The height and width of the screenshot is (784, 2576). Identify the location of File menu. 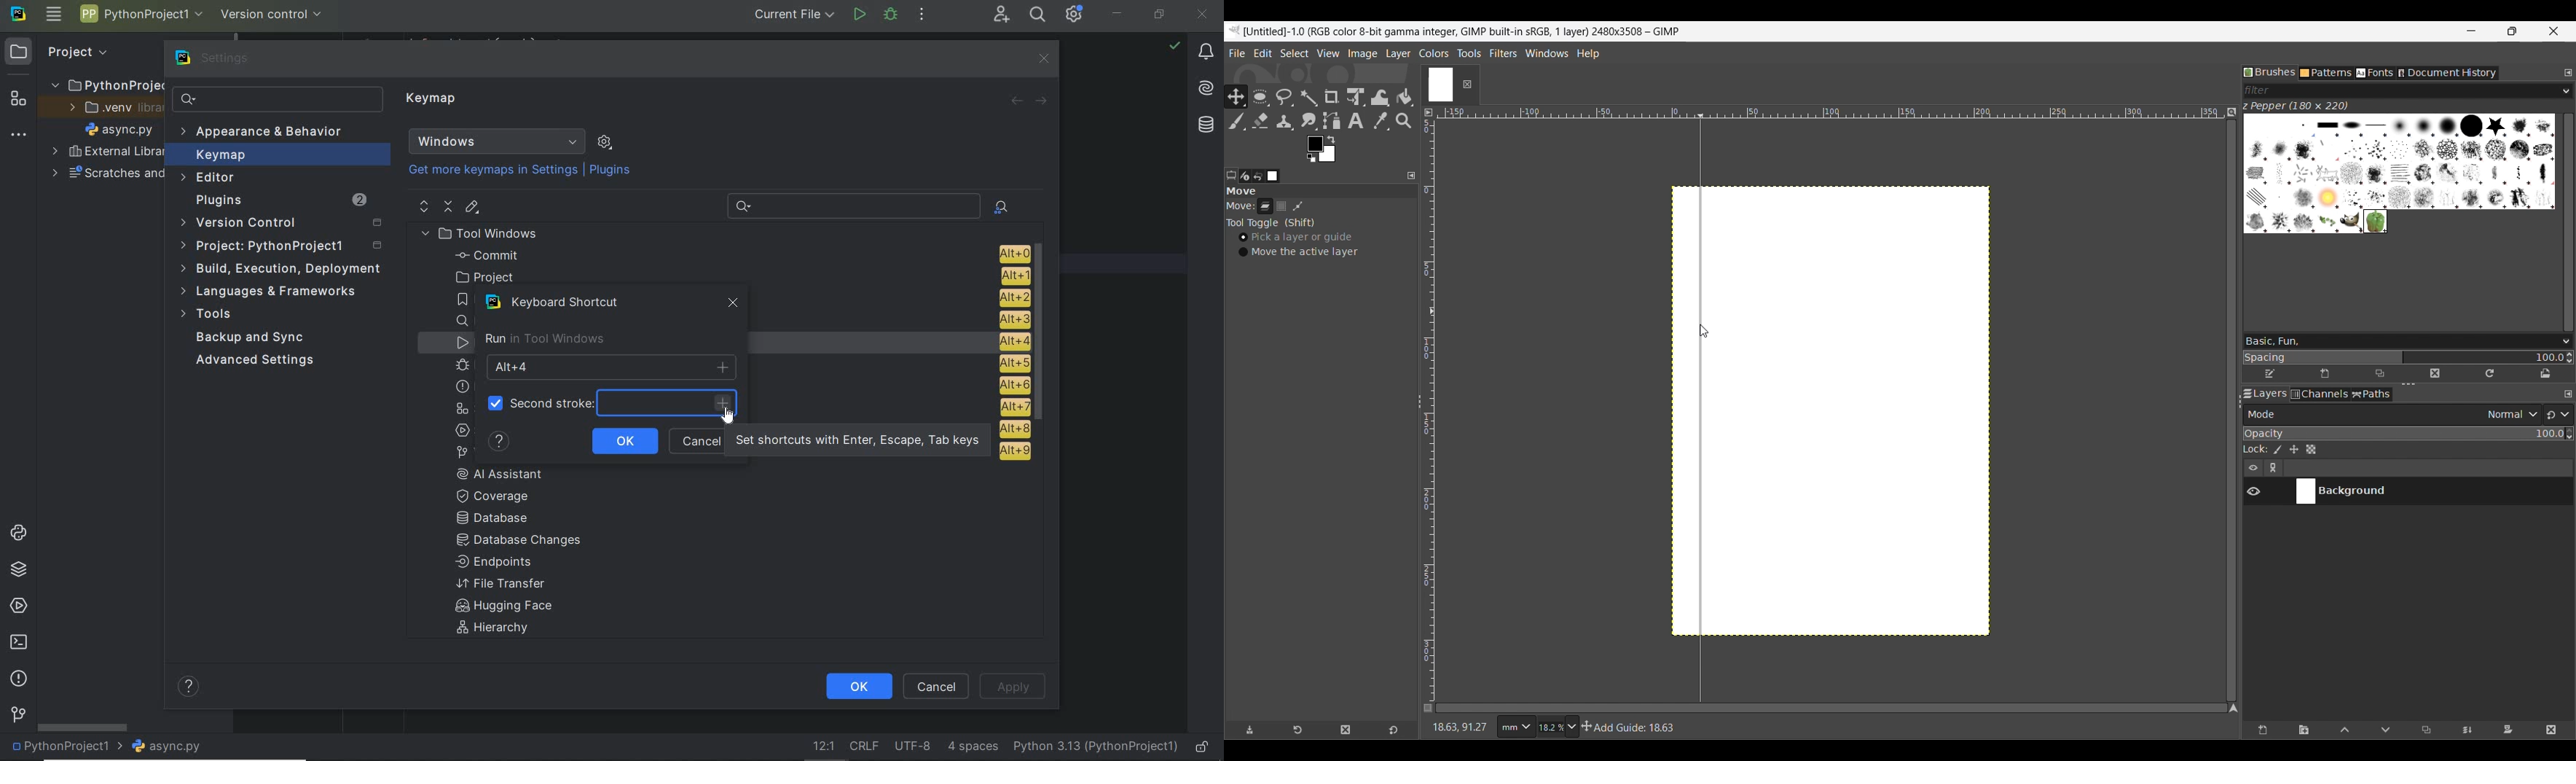
(1237, 54).